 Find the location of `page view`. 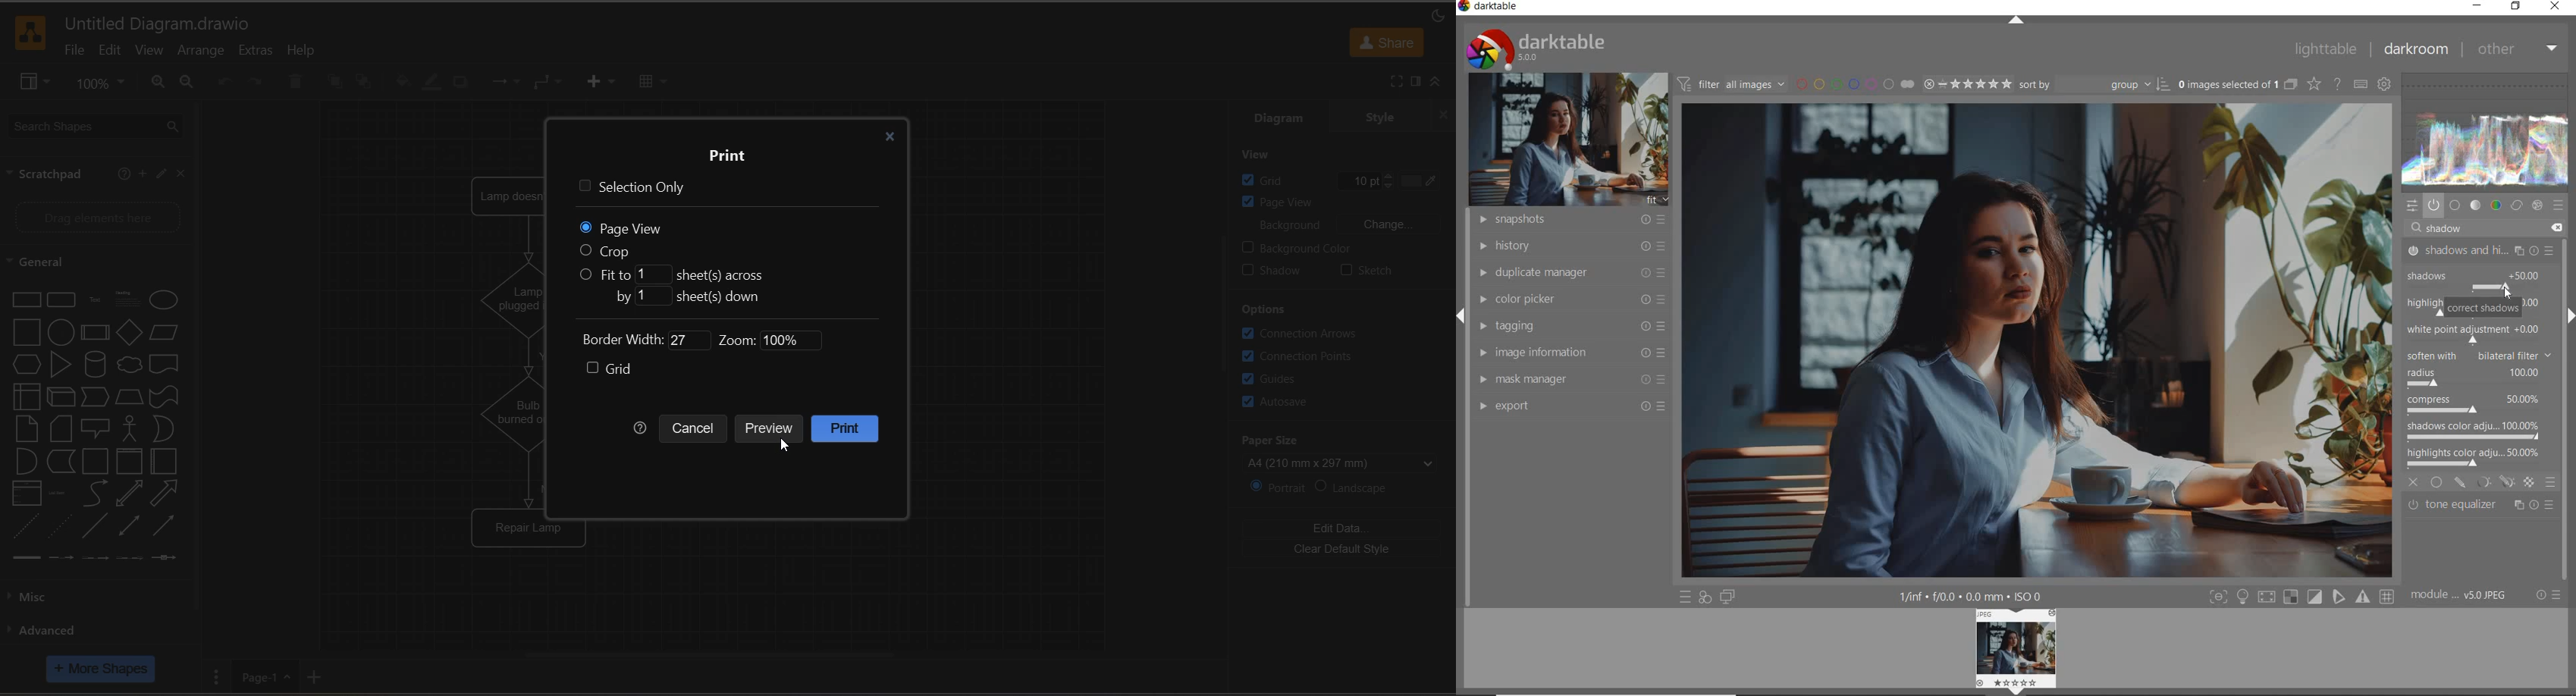

page view is located at coordinates (1288, 203).